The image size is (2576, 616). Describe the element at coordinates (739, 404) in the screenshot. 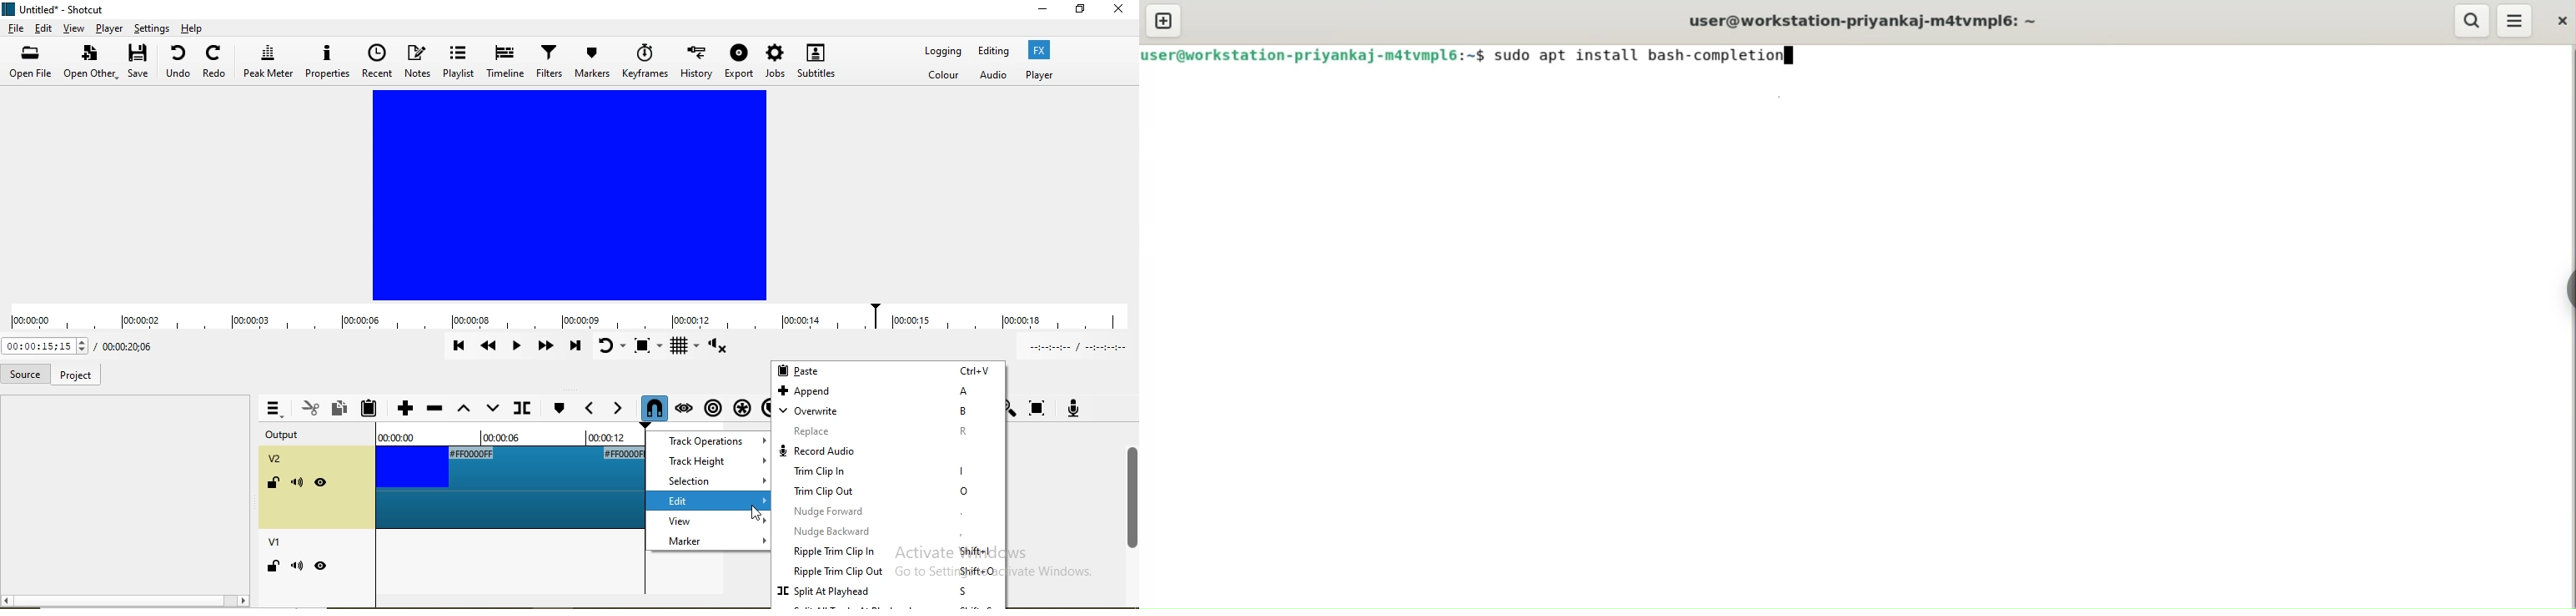

I see `Ripple all tracks` at that location.